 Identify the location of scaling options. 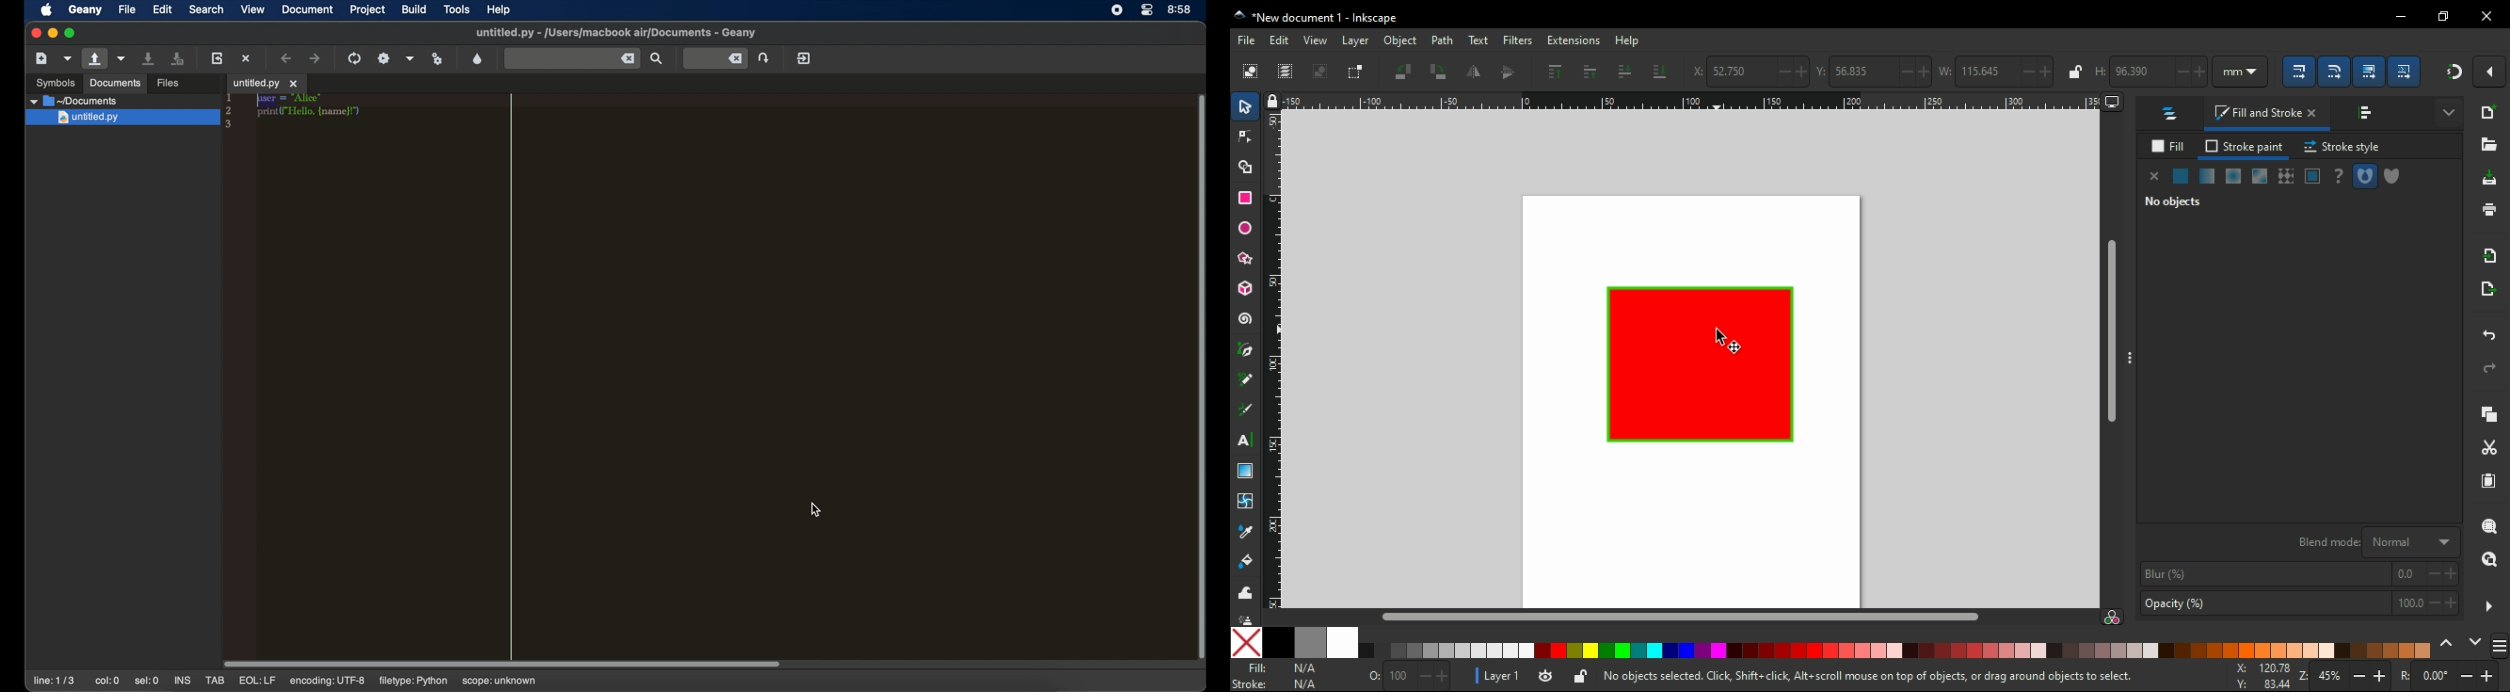
(2333, 70).